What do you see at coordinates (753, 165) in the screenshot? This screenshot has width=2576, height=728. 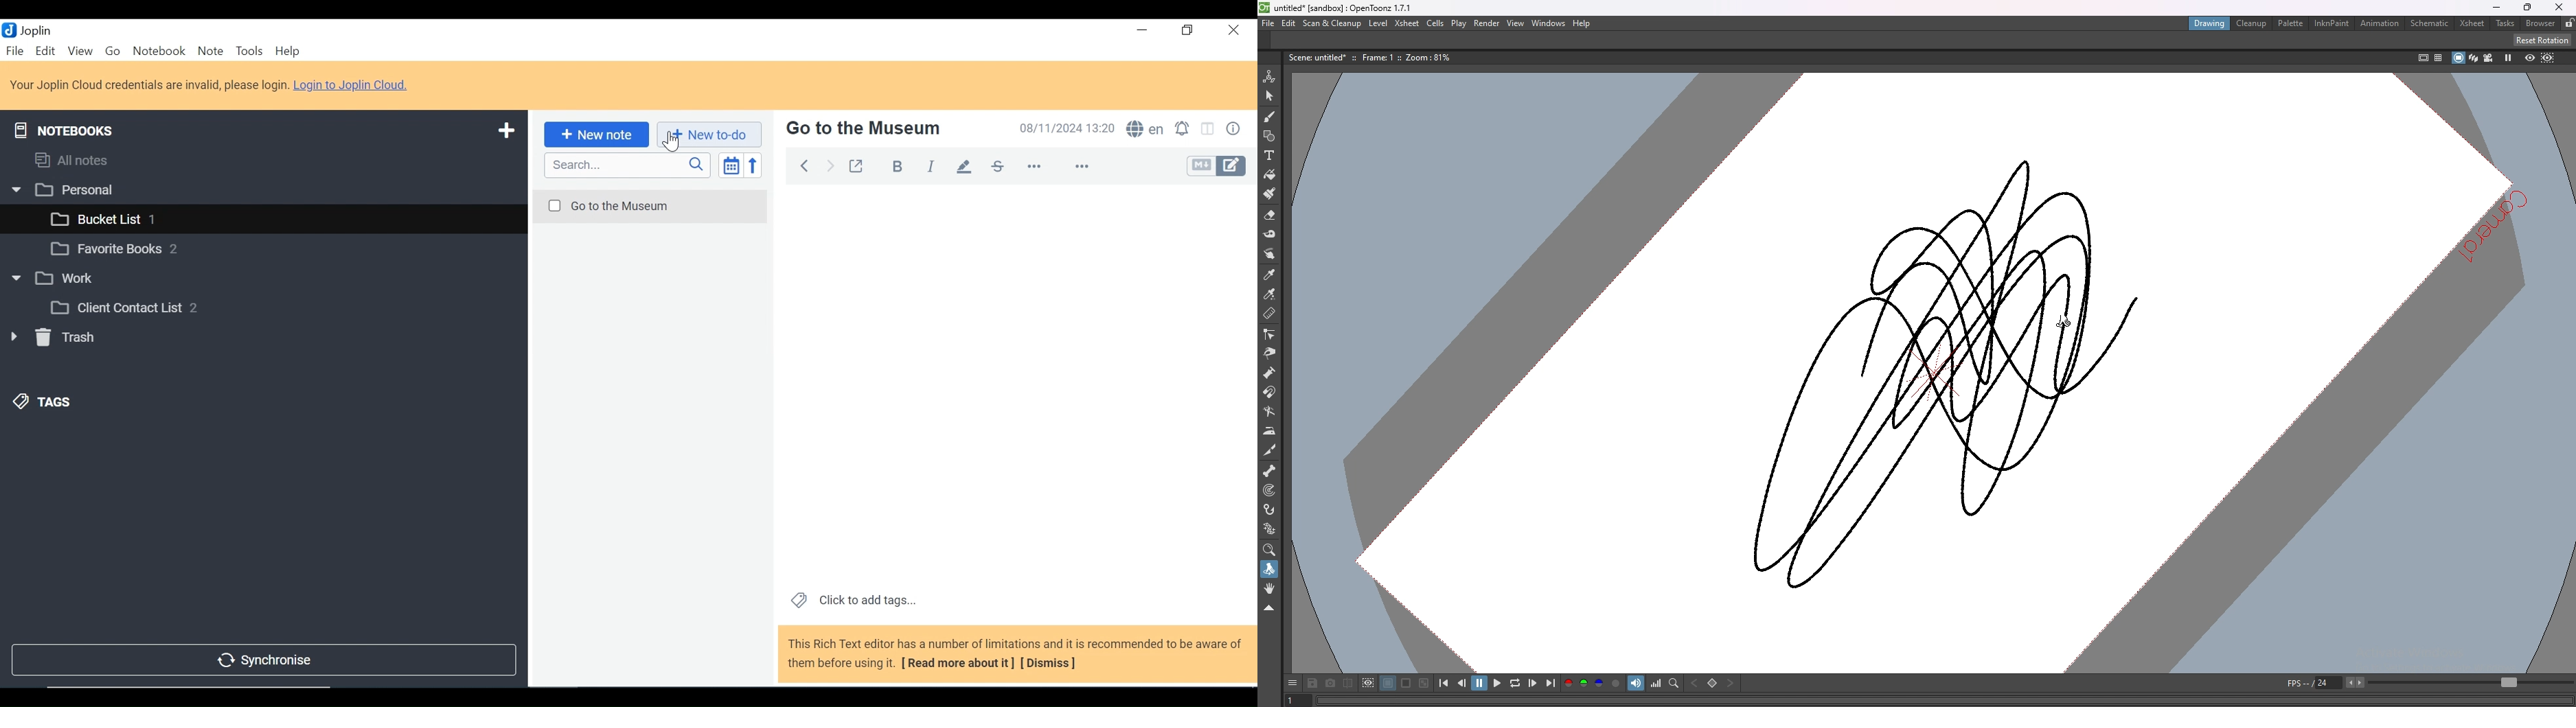 I see `Reverse Order` at bounding box center [753, 165].